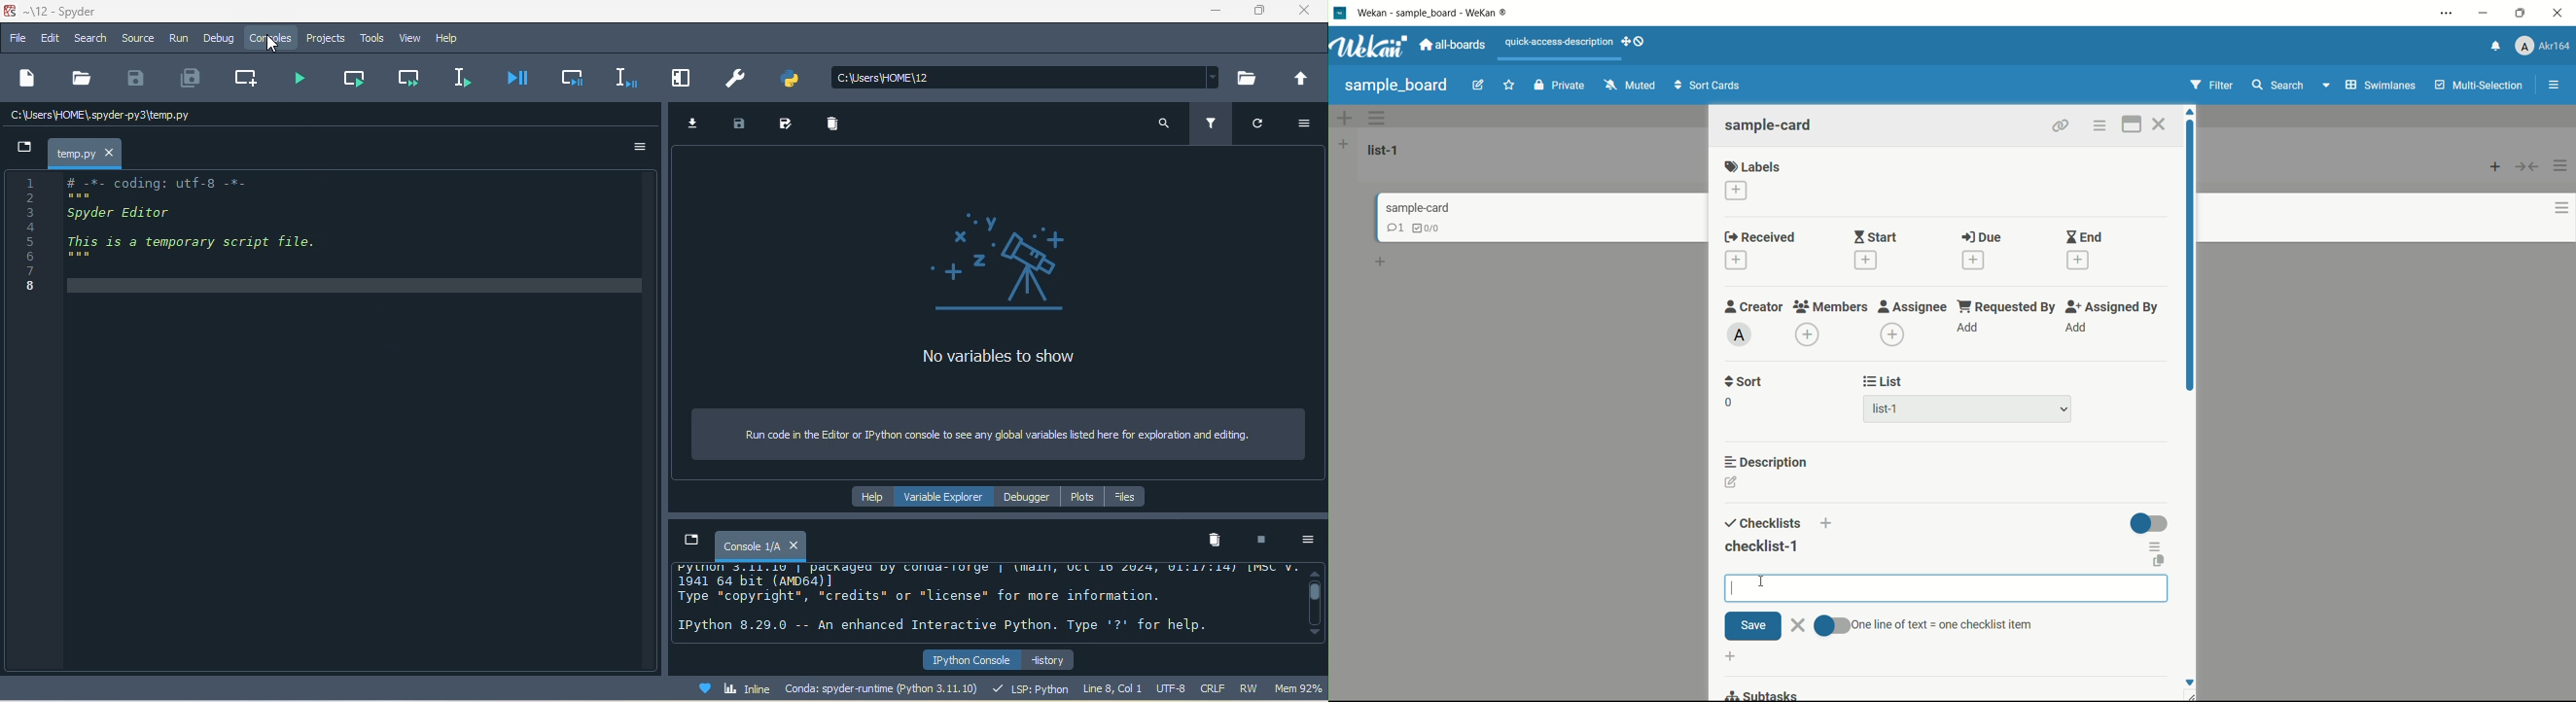 The height and width of the screenshot is (728, 2576). Describe the element at coordinates (1877, 237) in the screenshot. I see `start` at that location.